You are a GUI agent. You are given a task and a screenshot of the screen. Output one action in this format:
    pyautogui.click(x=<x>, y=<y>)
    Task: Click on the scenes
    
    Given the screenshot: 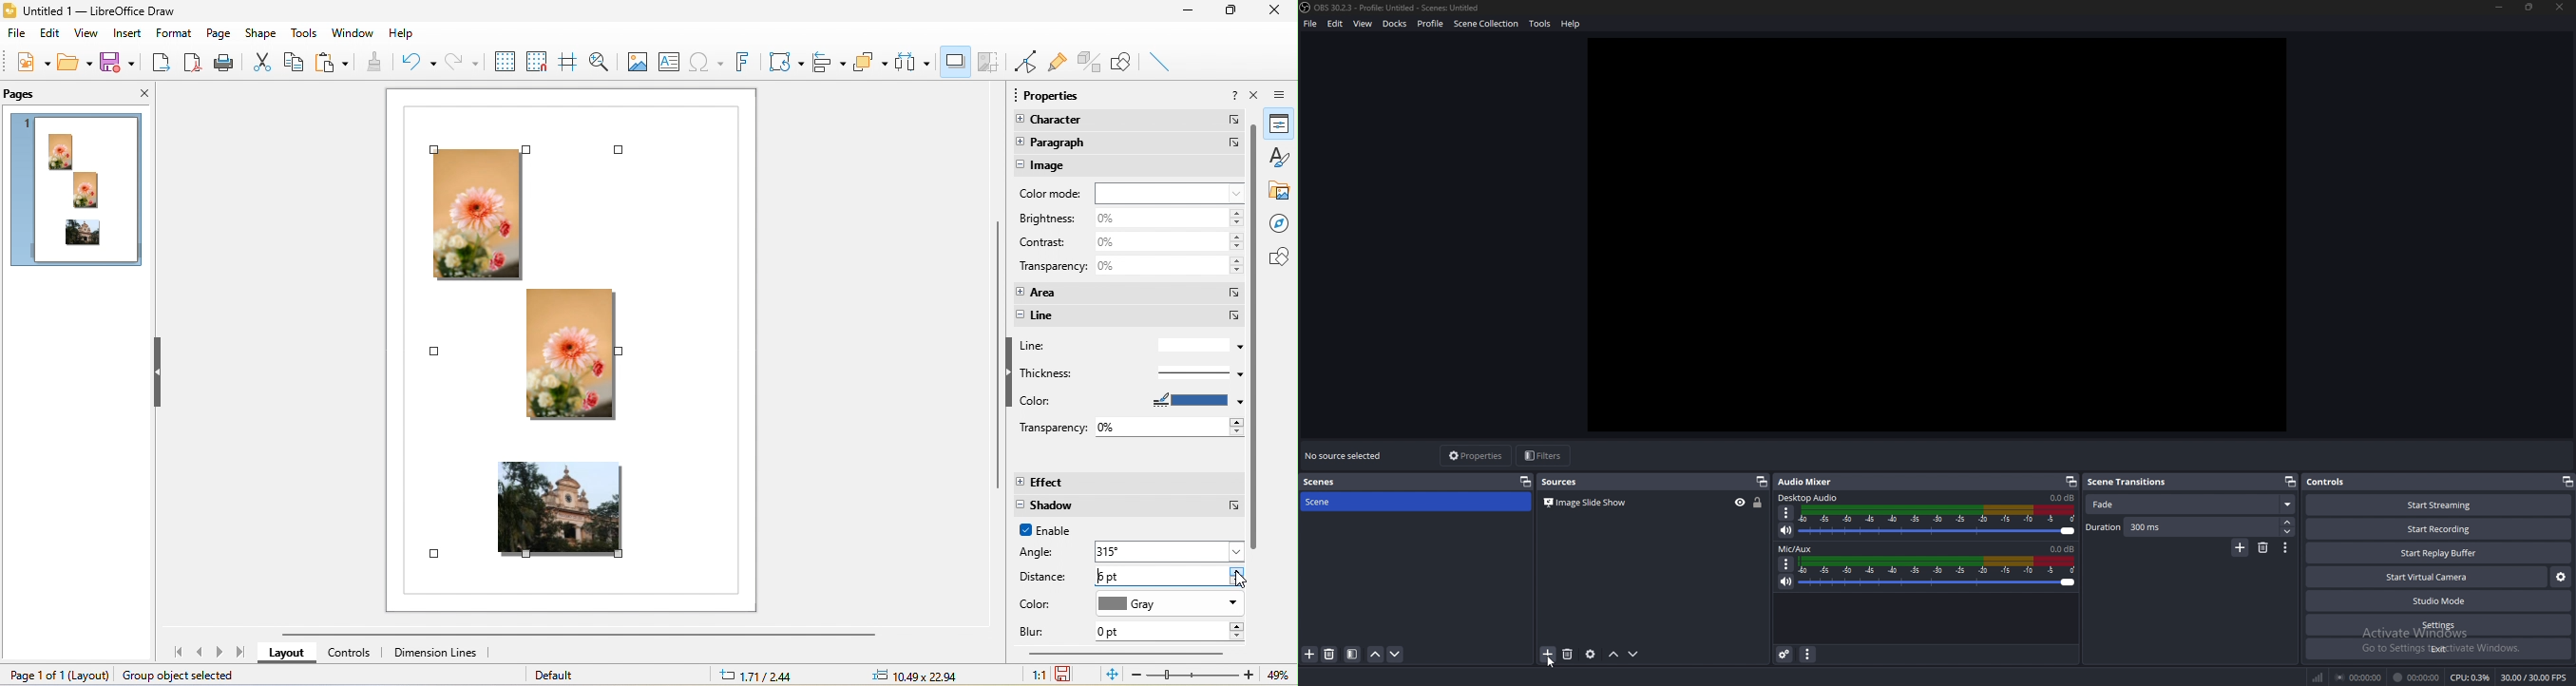 What is the action you would take?
    pyautogui.click(x=1332, y=482)
    